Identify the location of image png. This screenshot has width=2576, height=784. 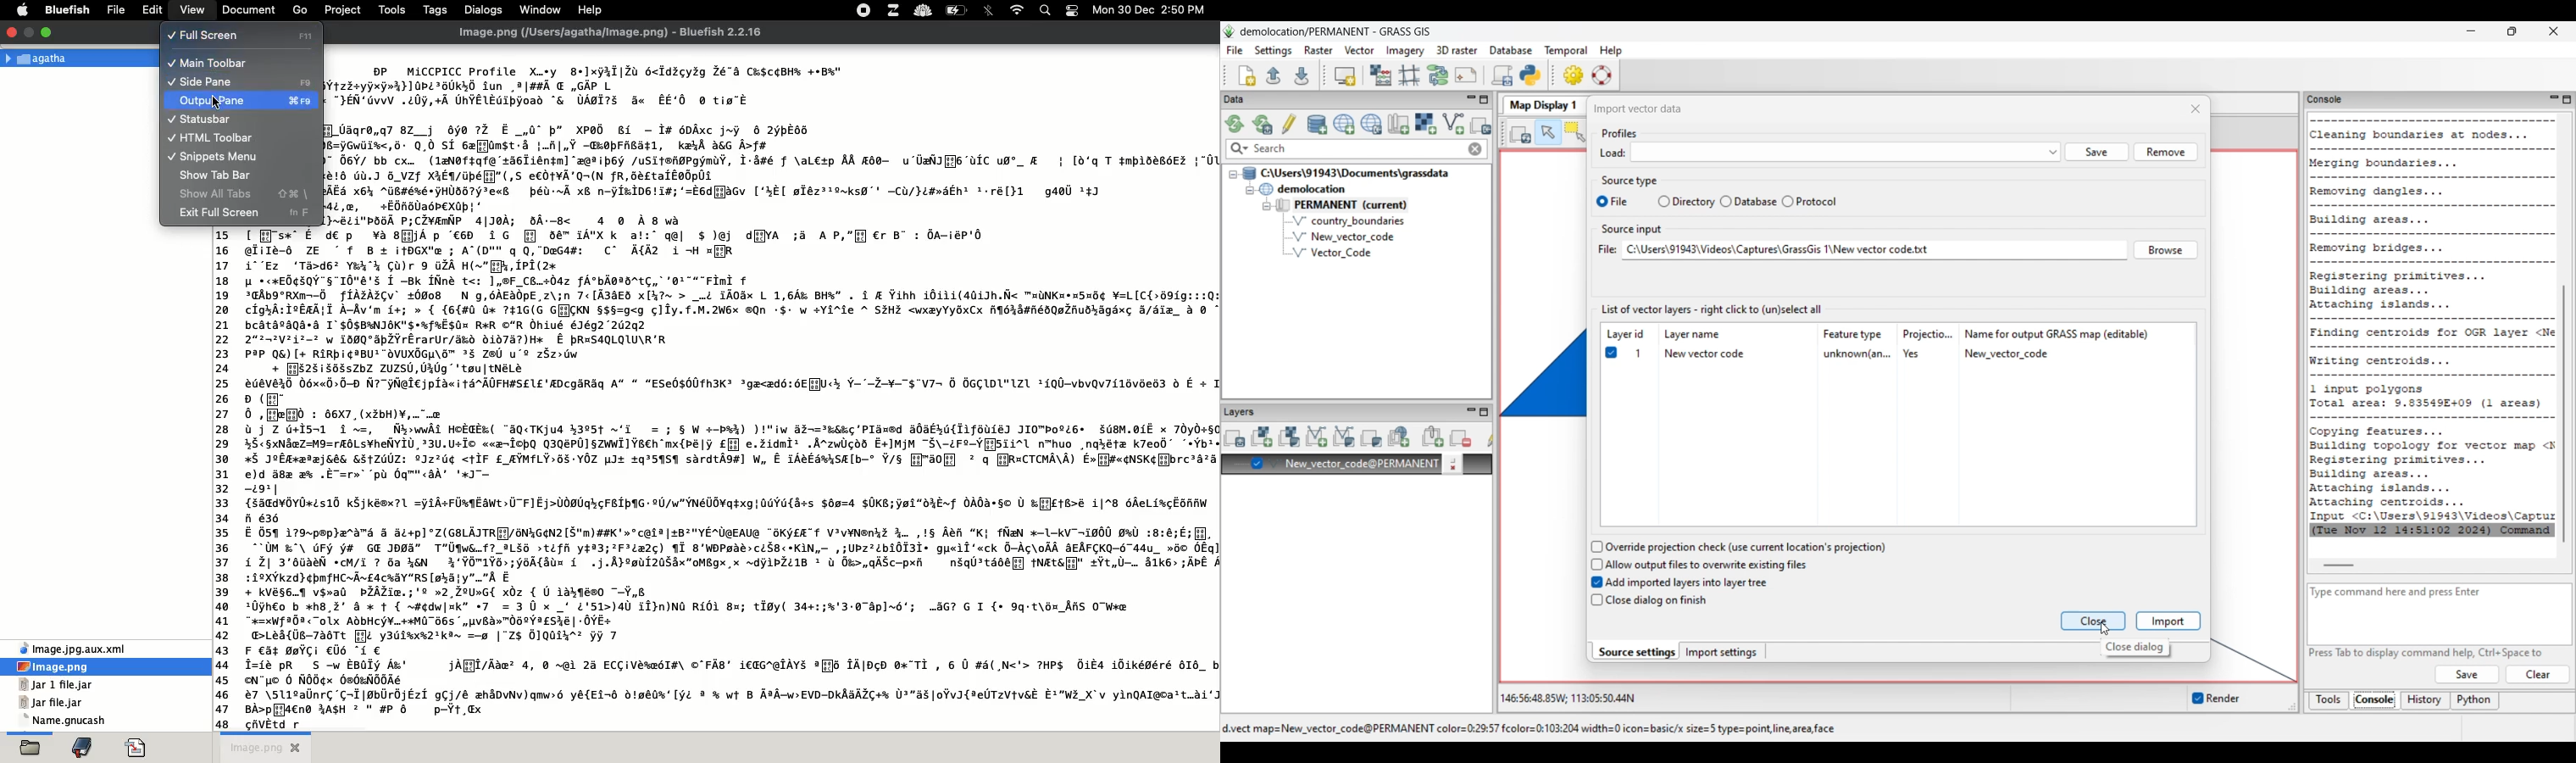
(250, 747).